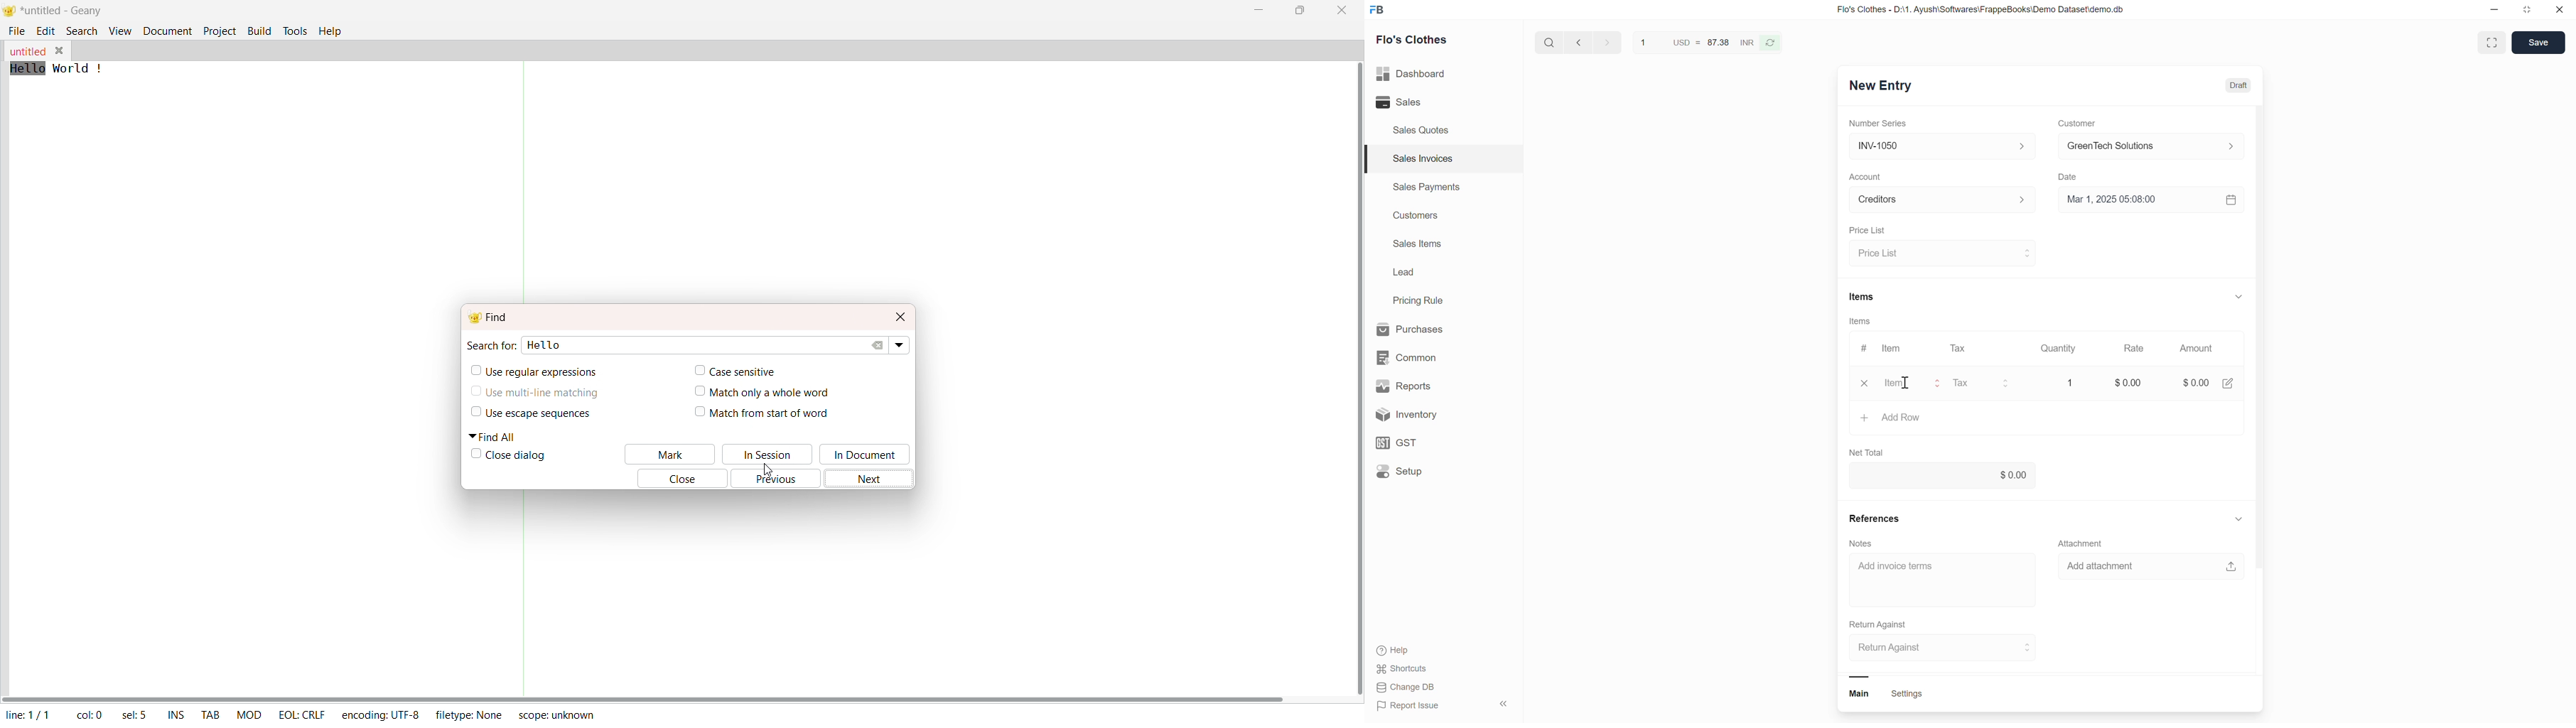 Image resolution: width=2576 pixels, height=728 pixels. Describe the element at coordinates (2499, 11) in the screenshot. I see `minimize ` at that location.